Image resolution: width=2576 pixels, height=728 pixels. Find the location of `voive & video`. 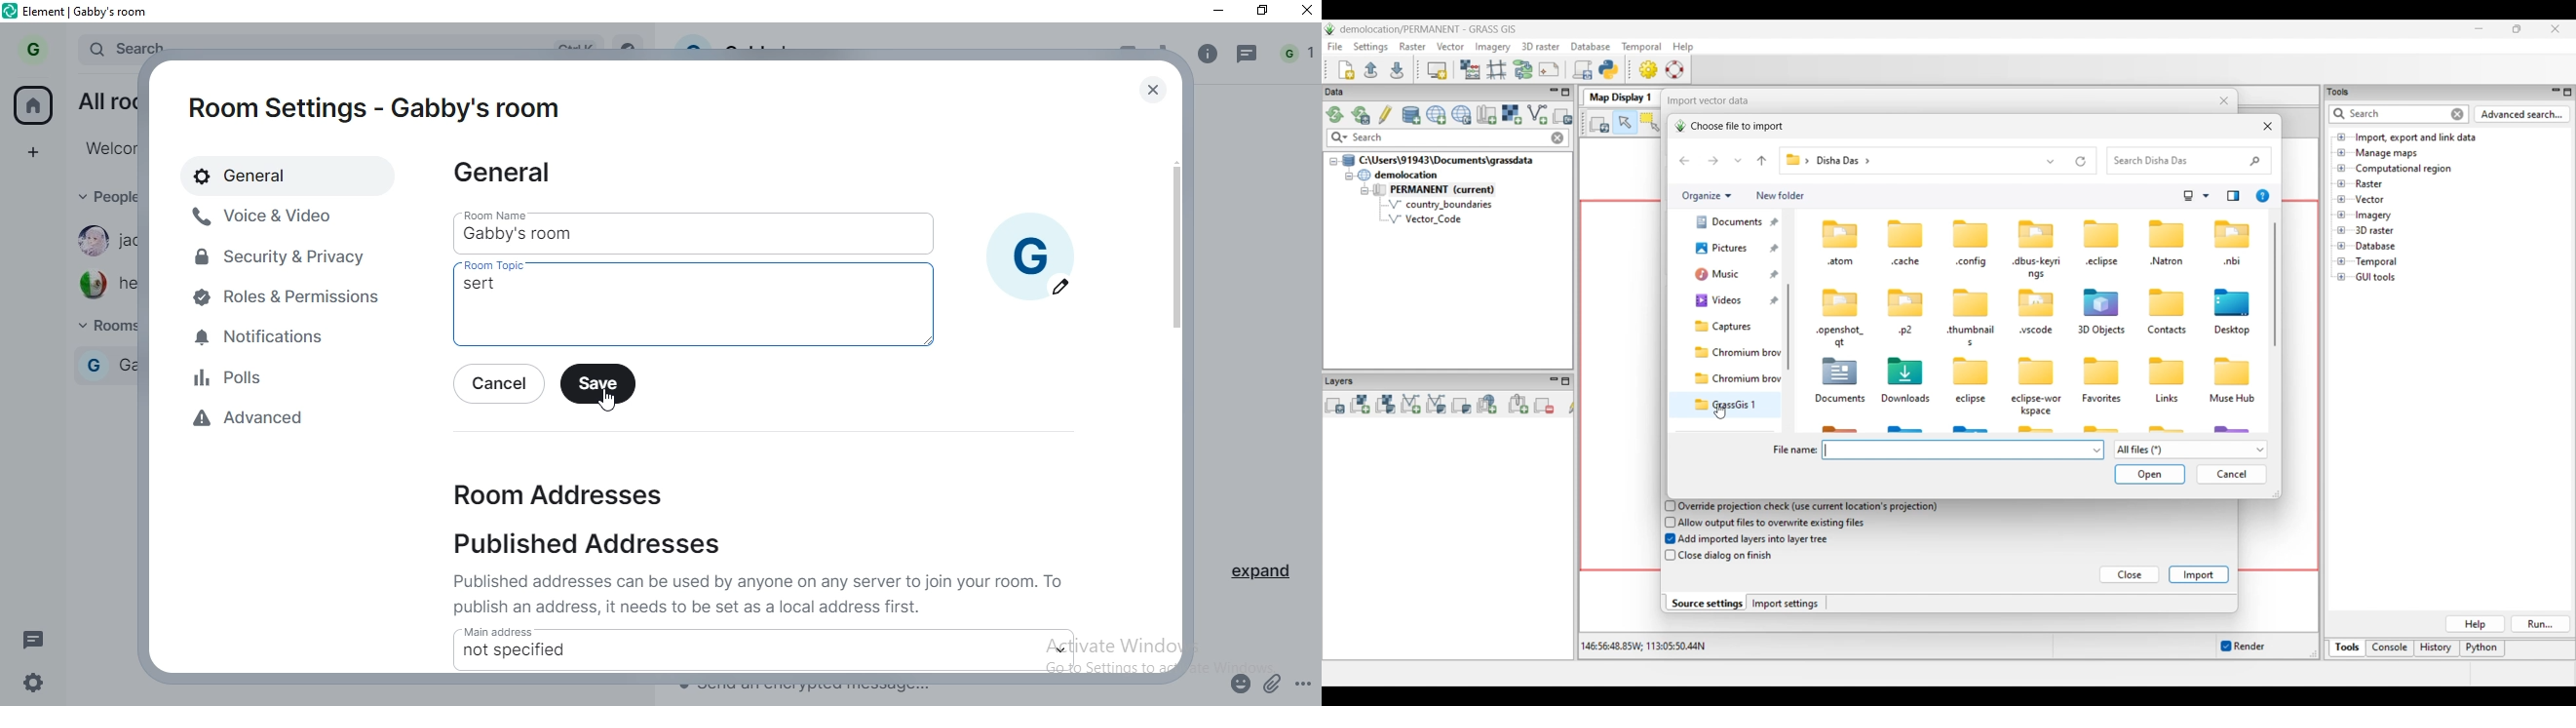

voive & video is located at coordinates (270, 216).